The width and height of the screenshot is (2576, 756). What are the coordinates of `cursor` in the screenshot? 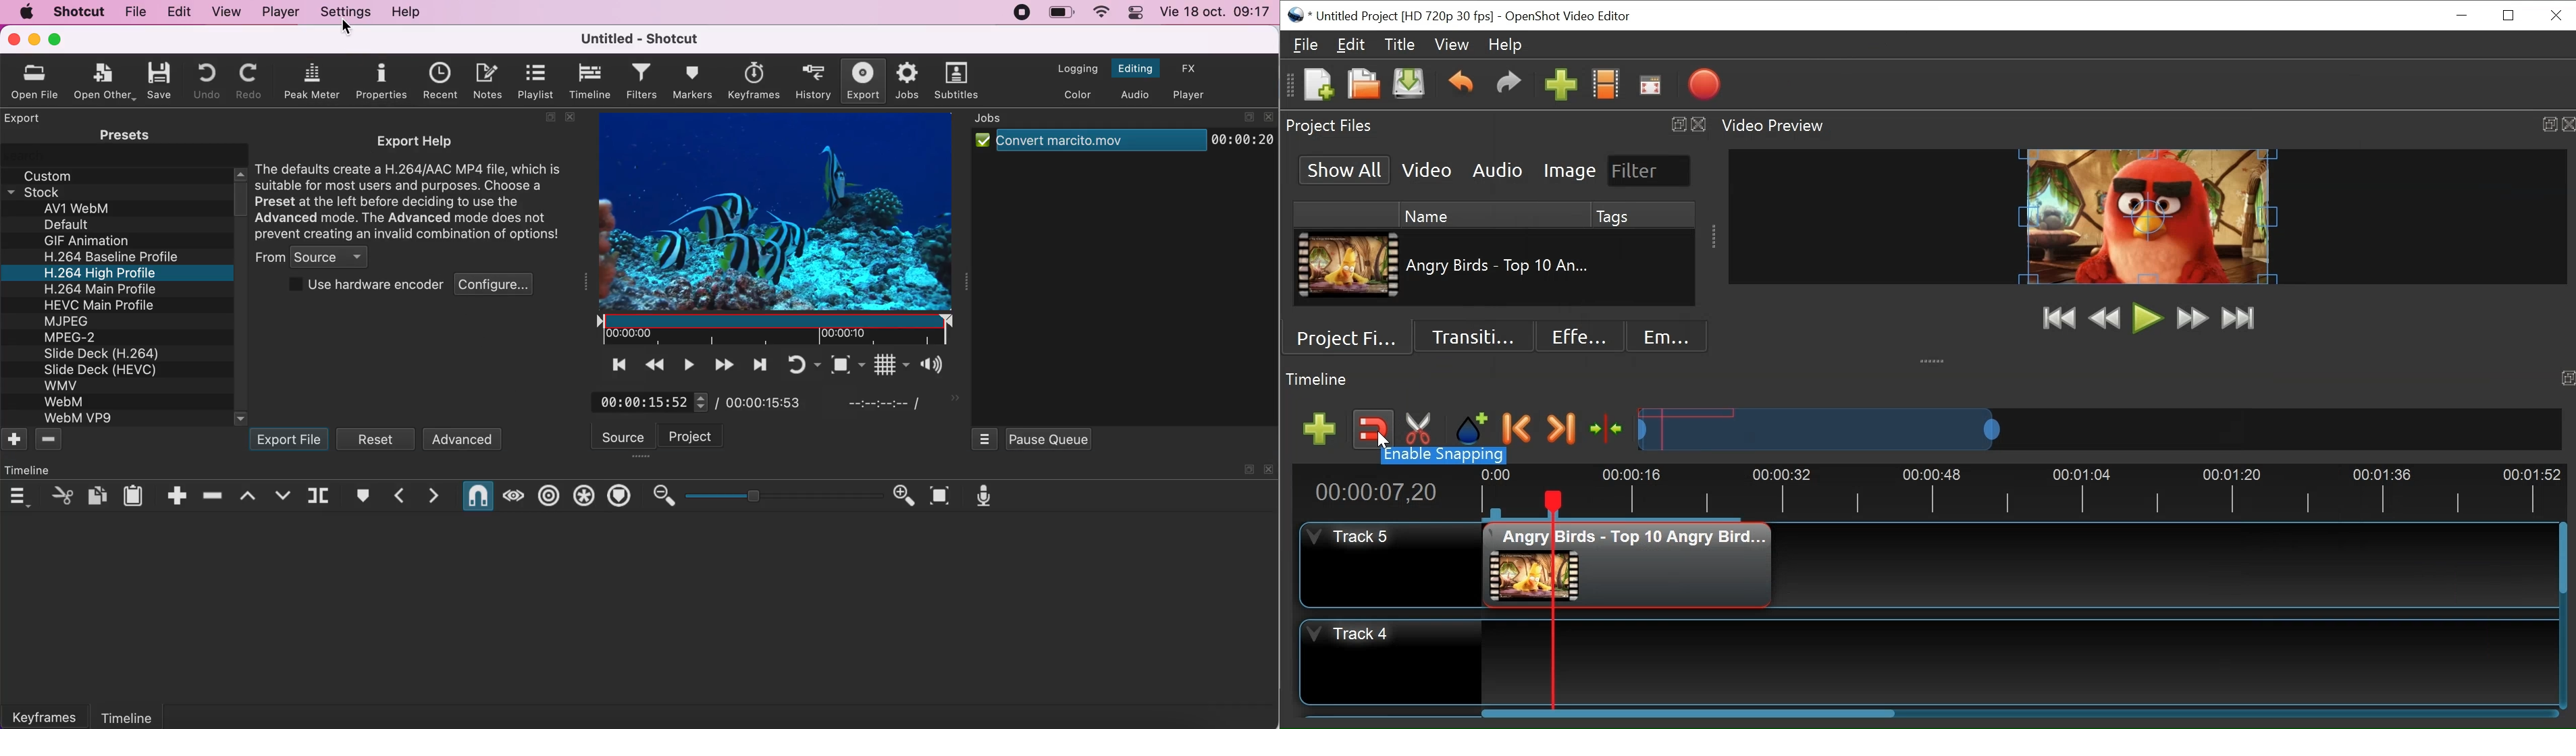 It's located at (1383, 440).